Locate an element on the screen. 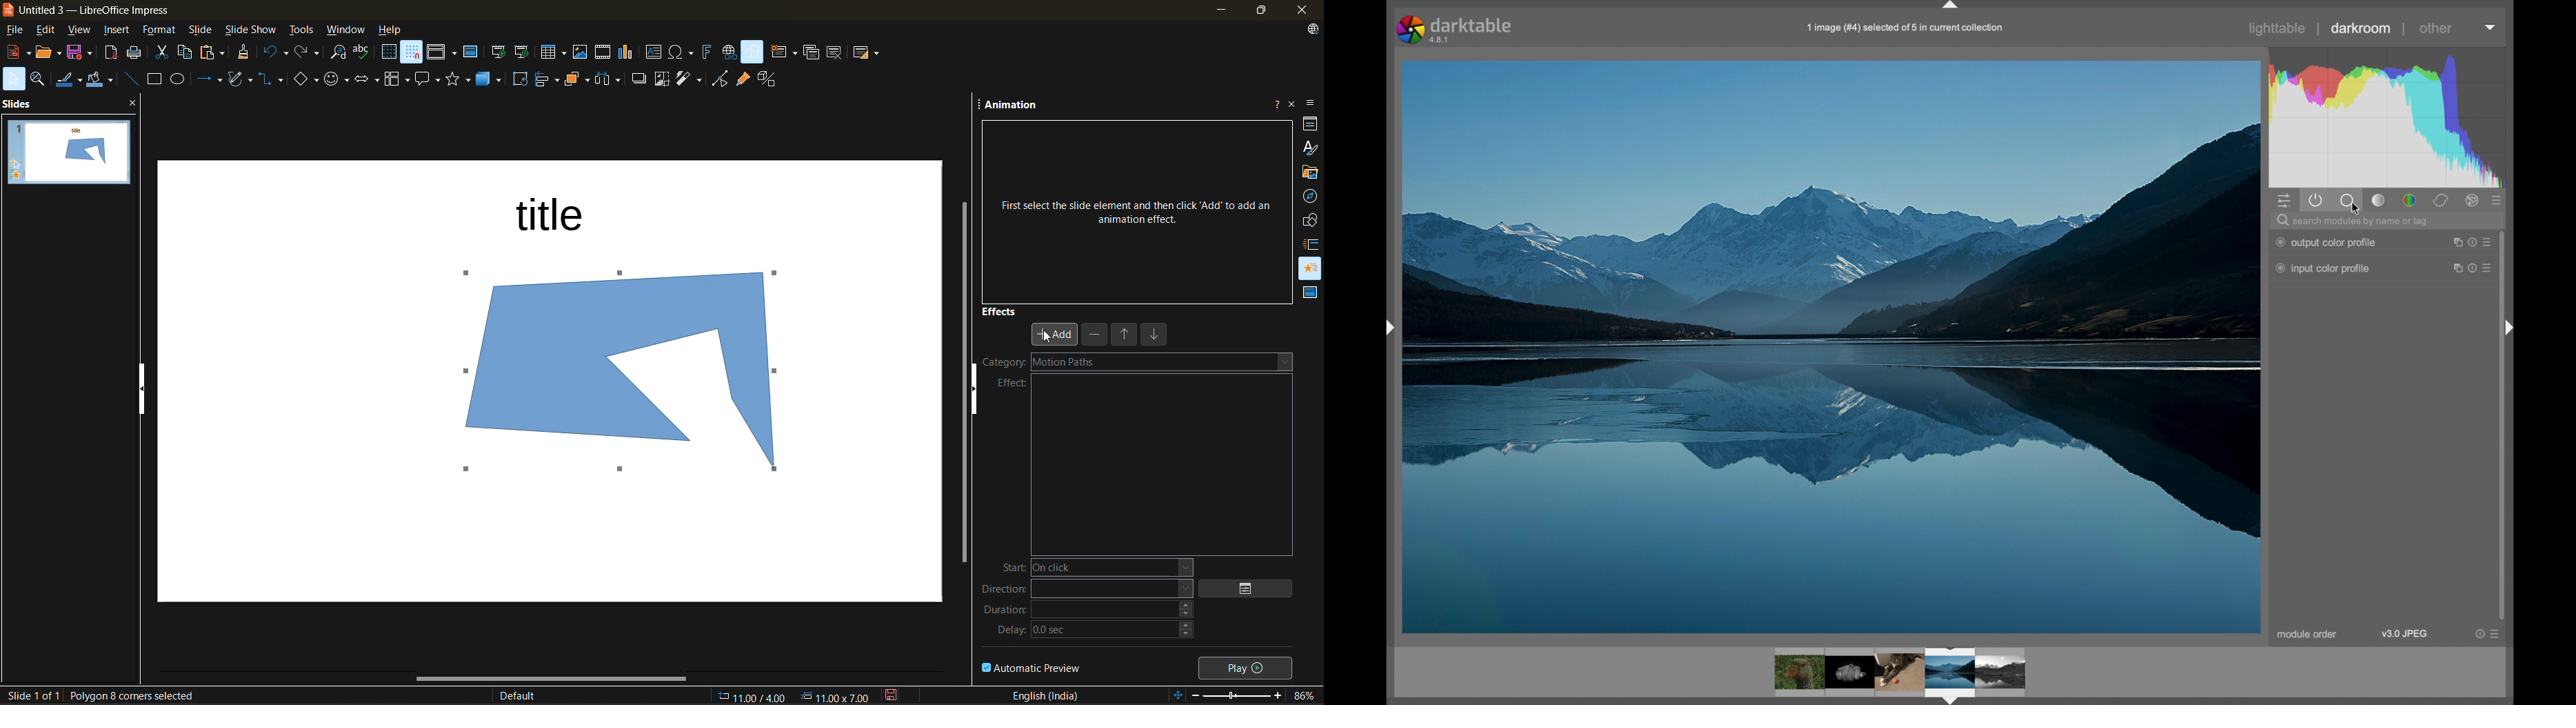  title is located at coordinates (553, 214).